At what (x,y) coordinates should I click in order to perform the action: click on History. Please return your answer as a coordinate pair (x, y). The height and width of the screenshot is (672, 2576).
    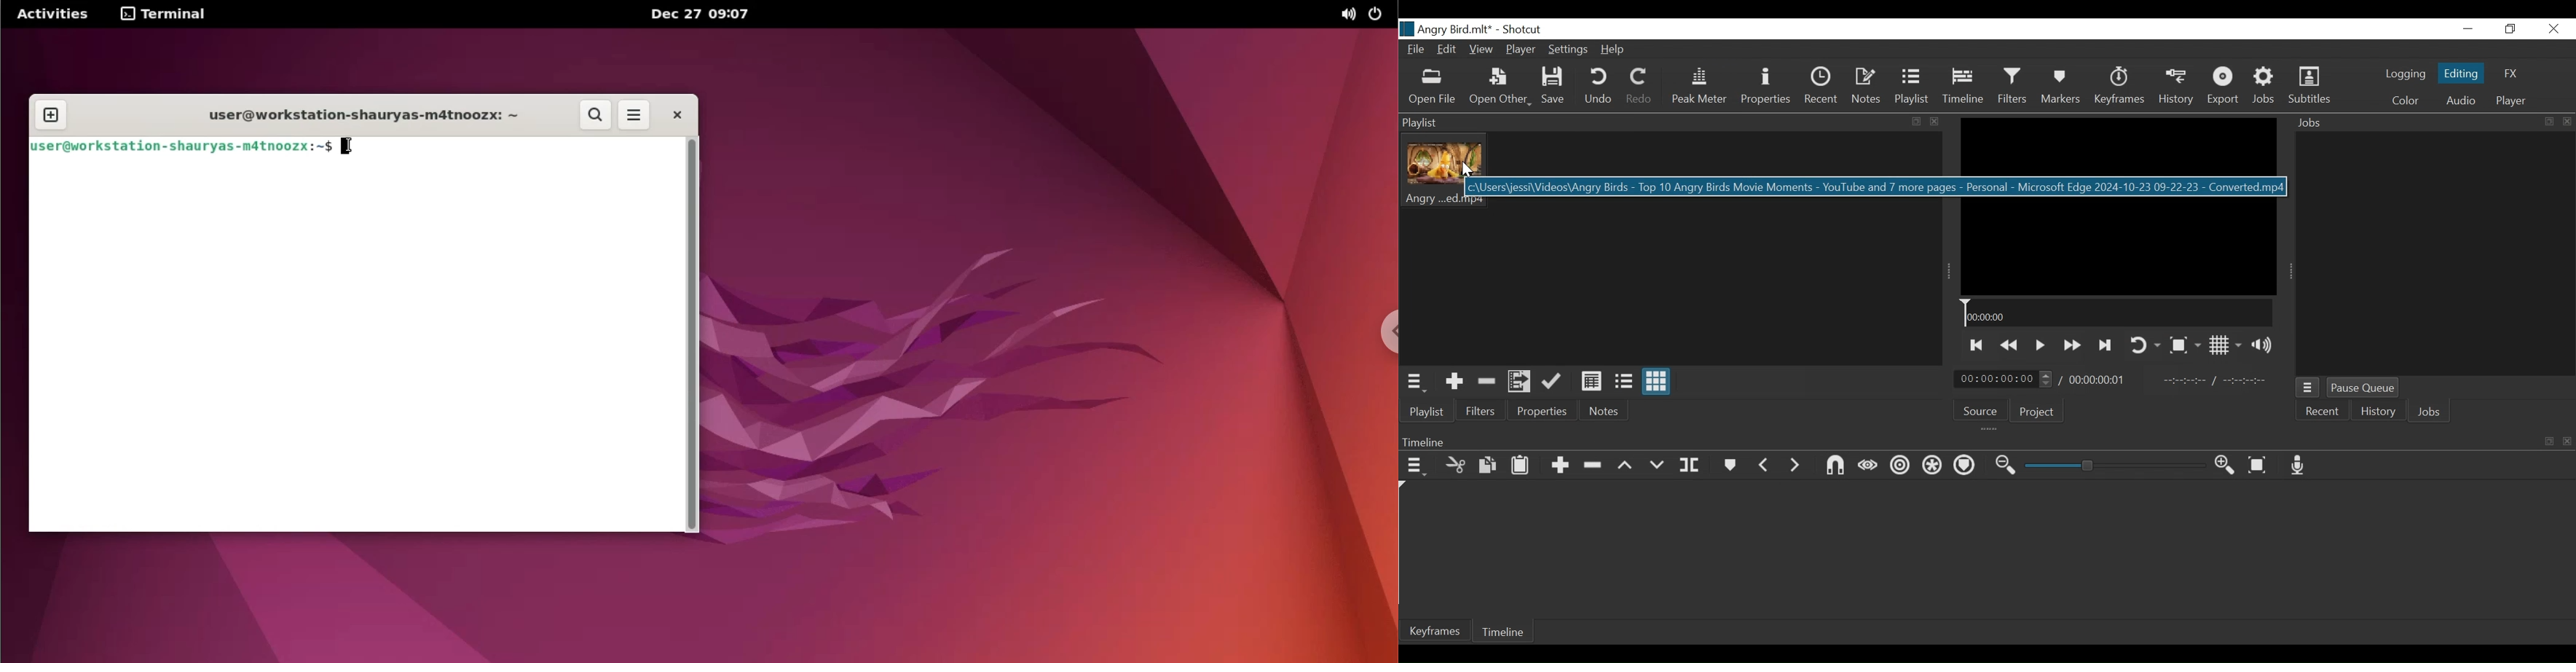
    Looking at the image, I should click on (2377, 412).